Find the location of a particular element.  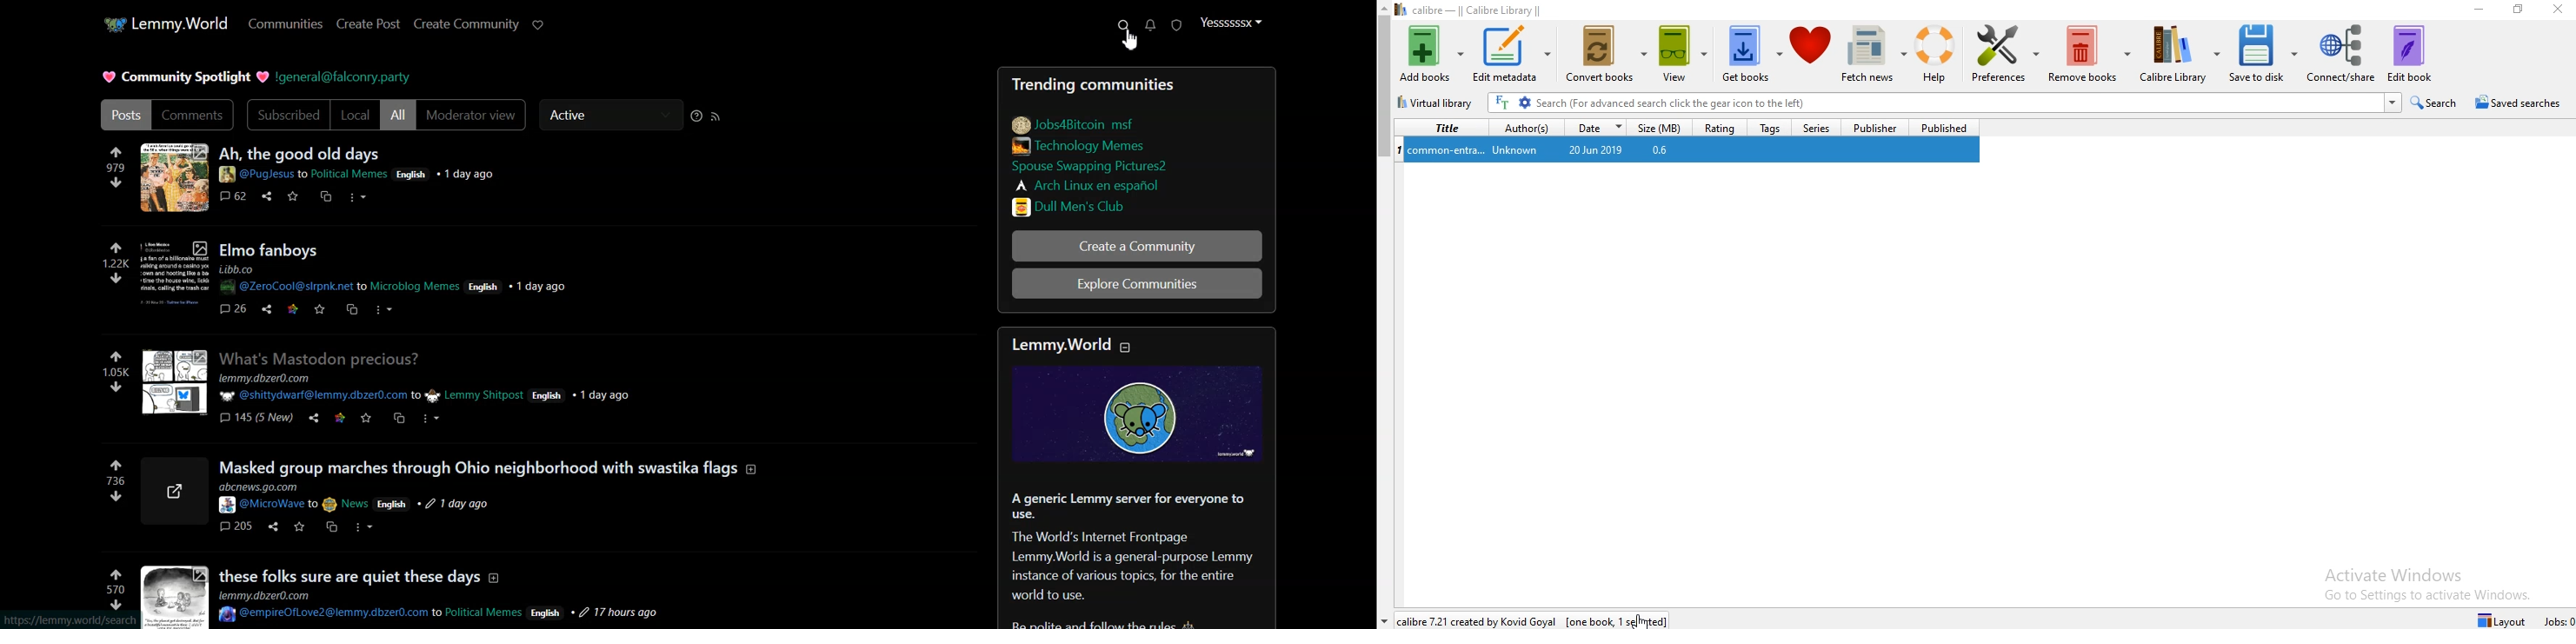

Post is located at coordinates (124, 114).